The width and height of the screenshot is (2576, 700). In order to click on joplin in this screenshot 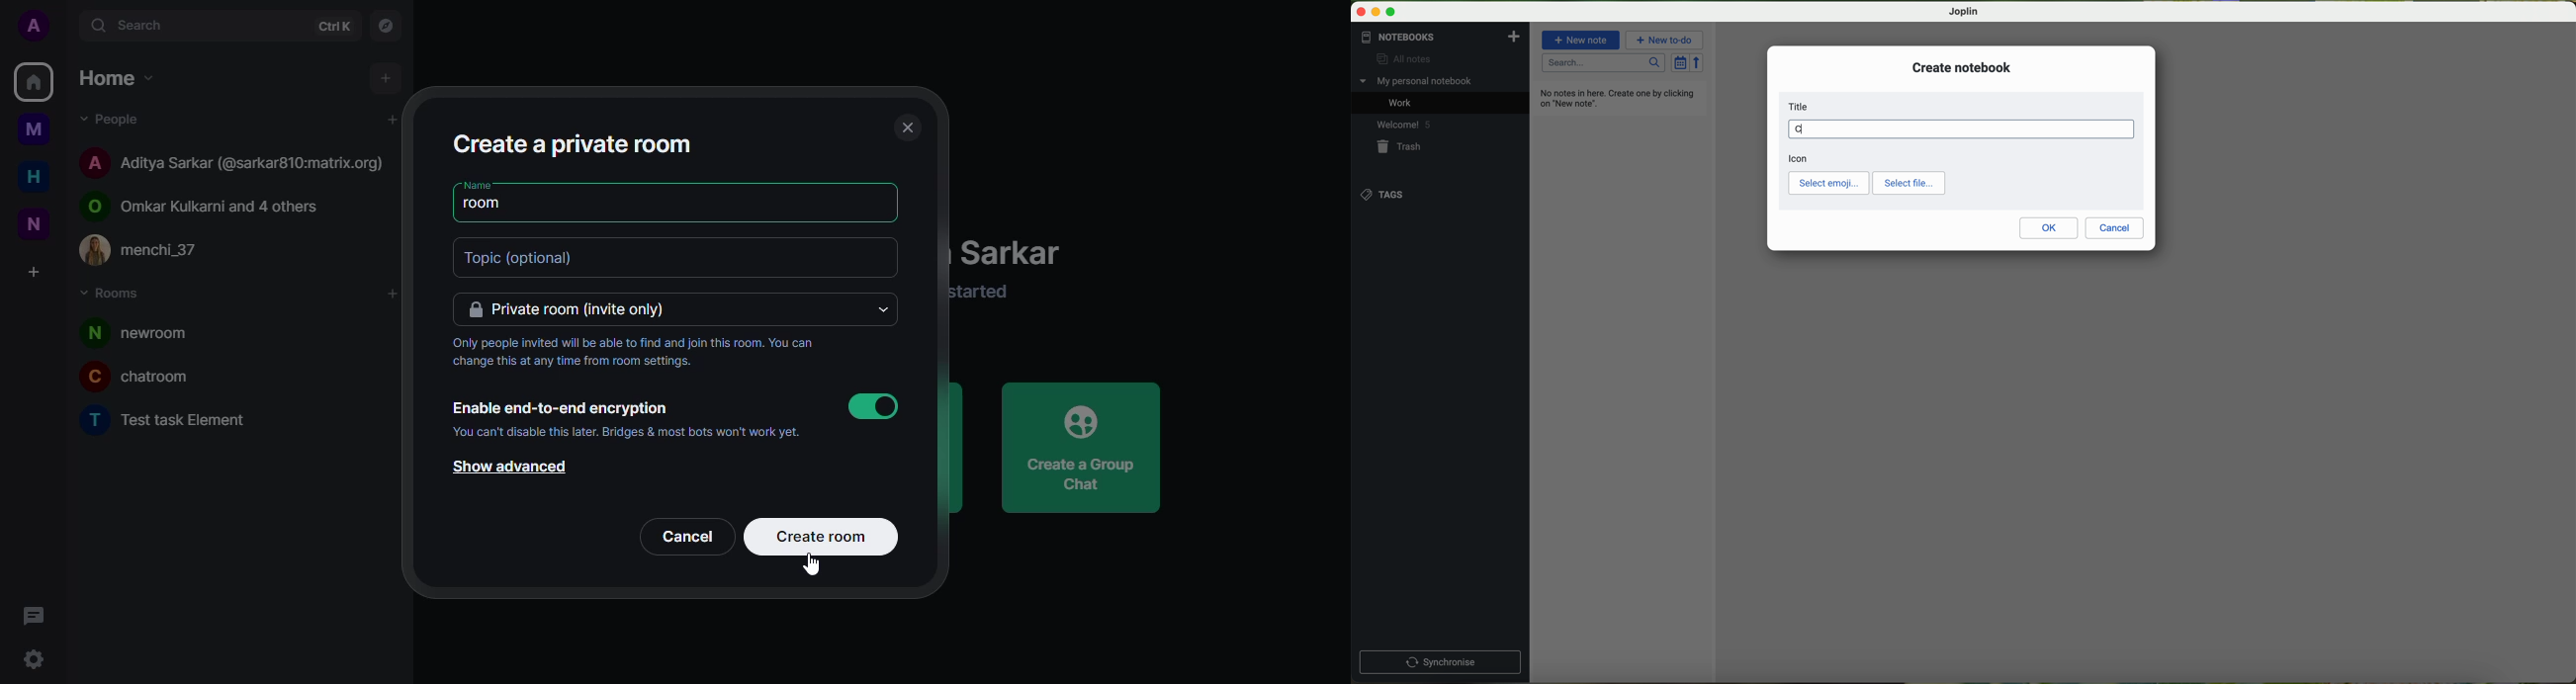, I will do `click(1964, 11)`.